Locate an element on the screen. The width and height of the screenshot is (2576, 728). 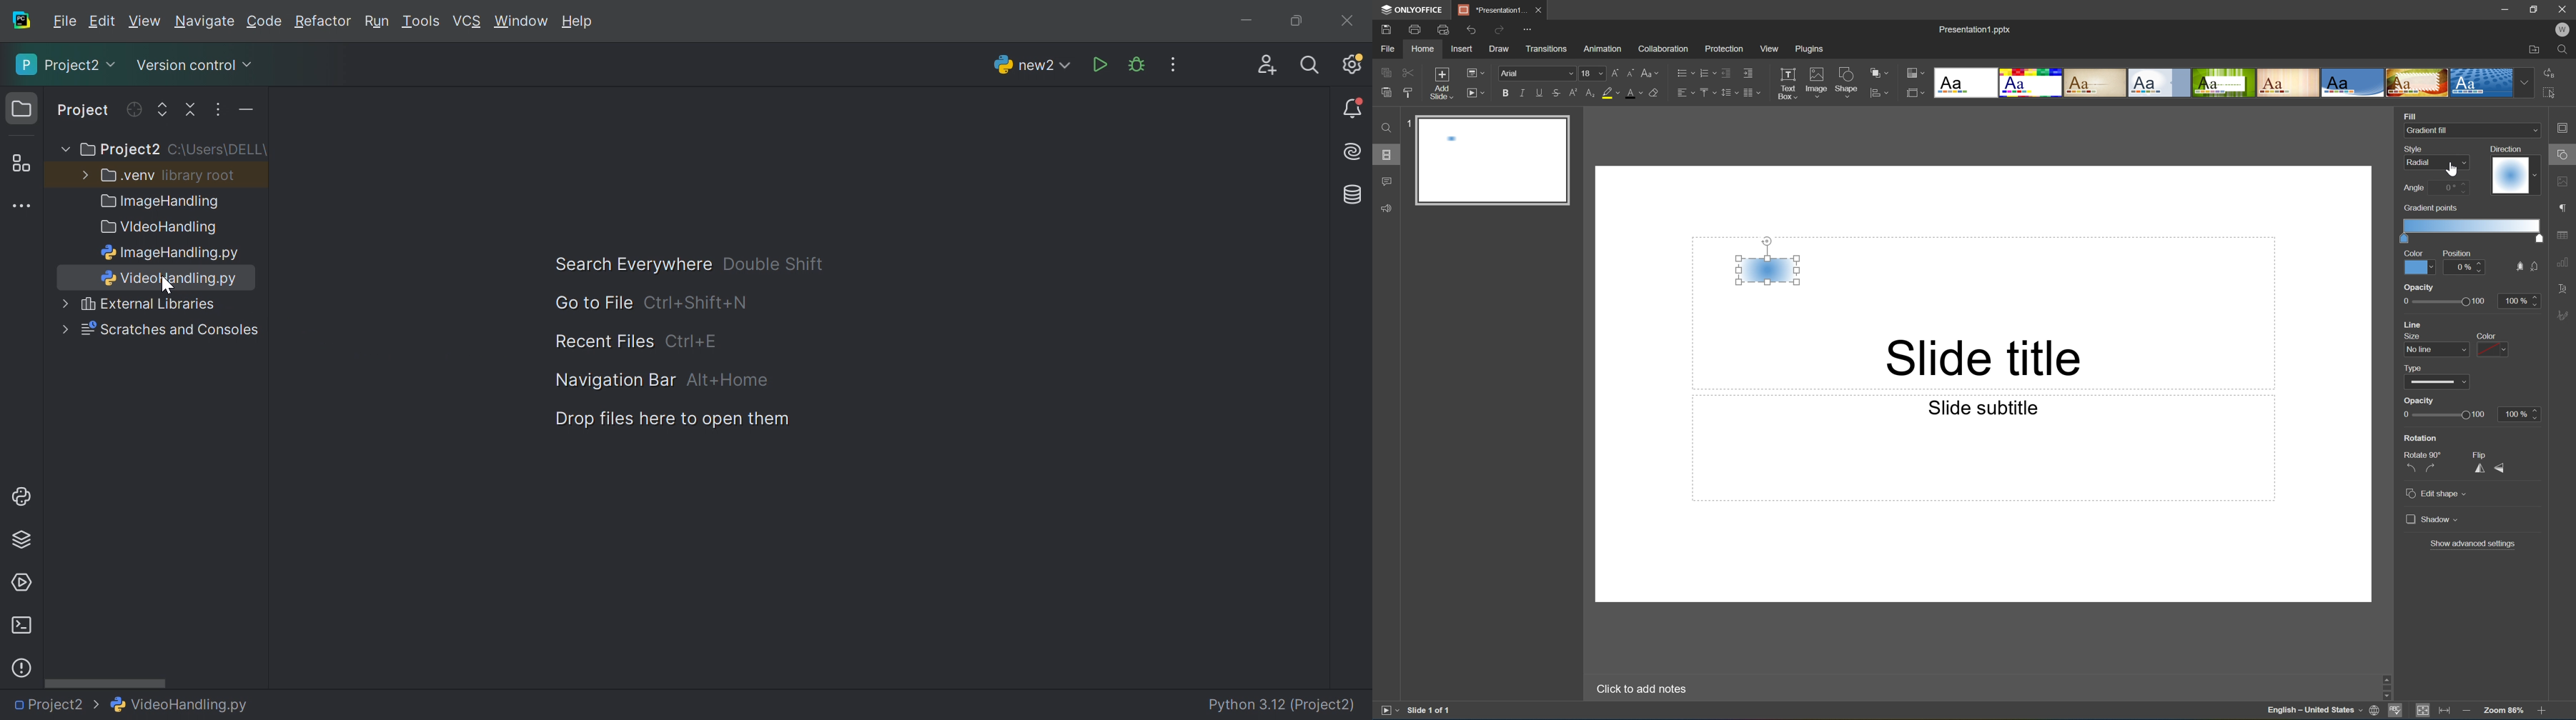
Numbering is located at coordinates (1707, 72).